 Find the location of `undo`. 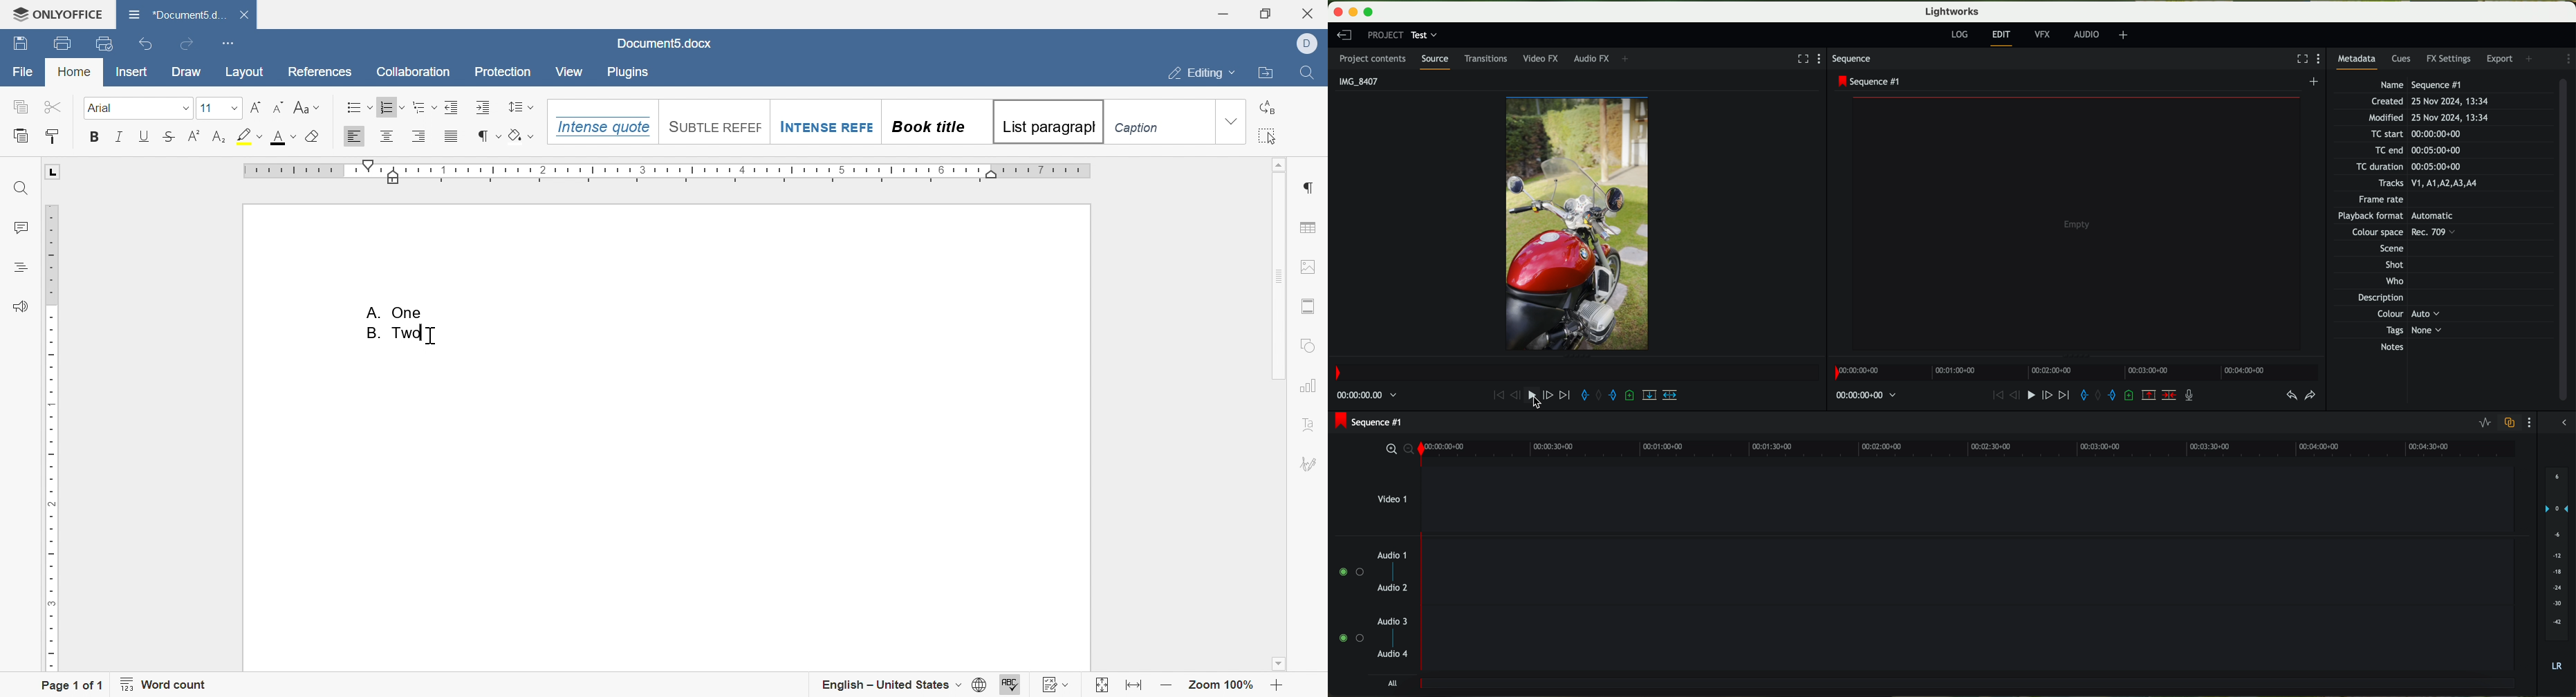

undo is located at coordinates (145, 44).